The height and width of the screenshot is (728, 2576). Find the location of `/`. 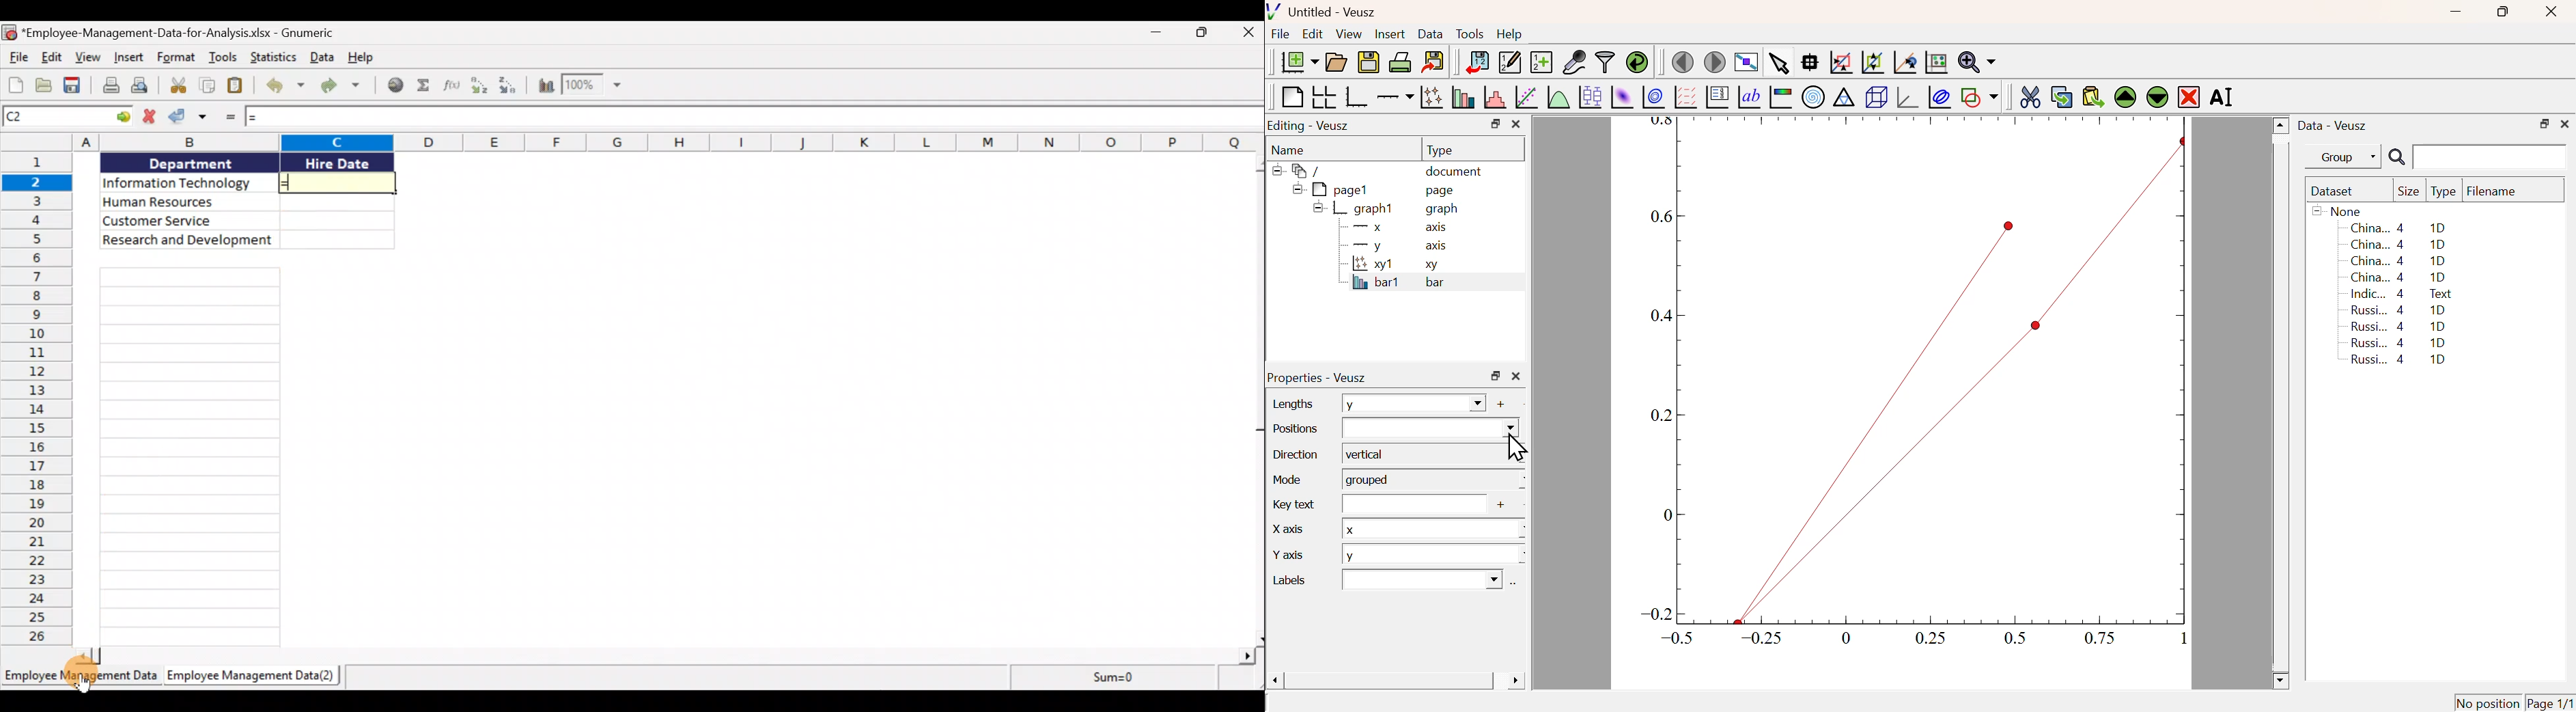

/ is located at coordinates (1299, 171).